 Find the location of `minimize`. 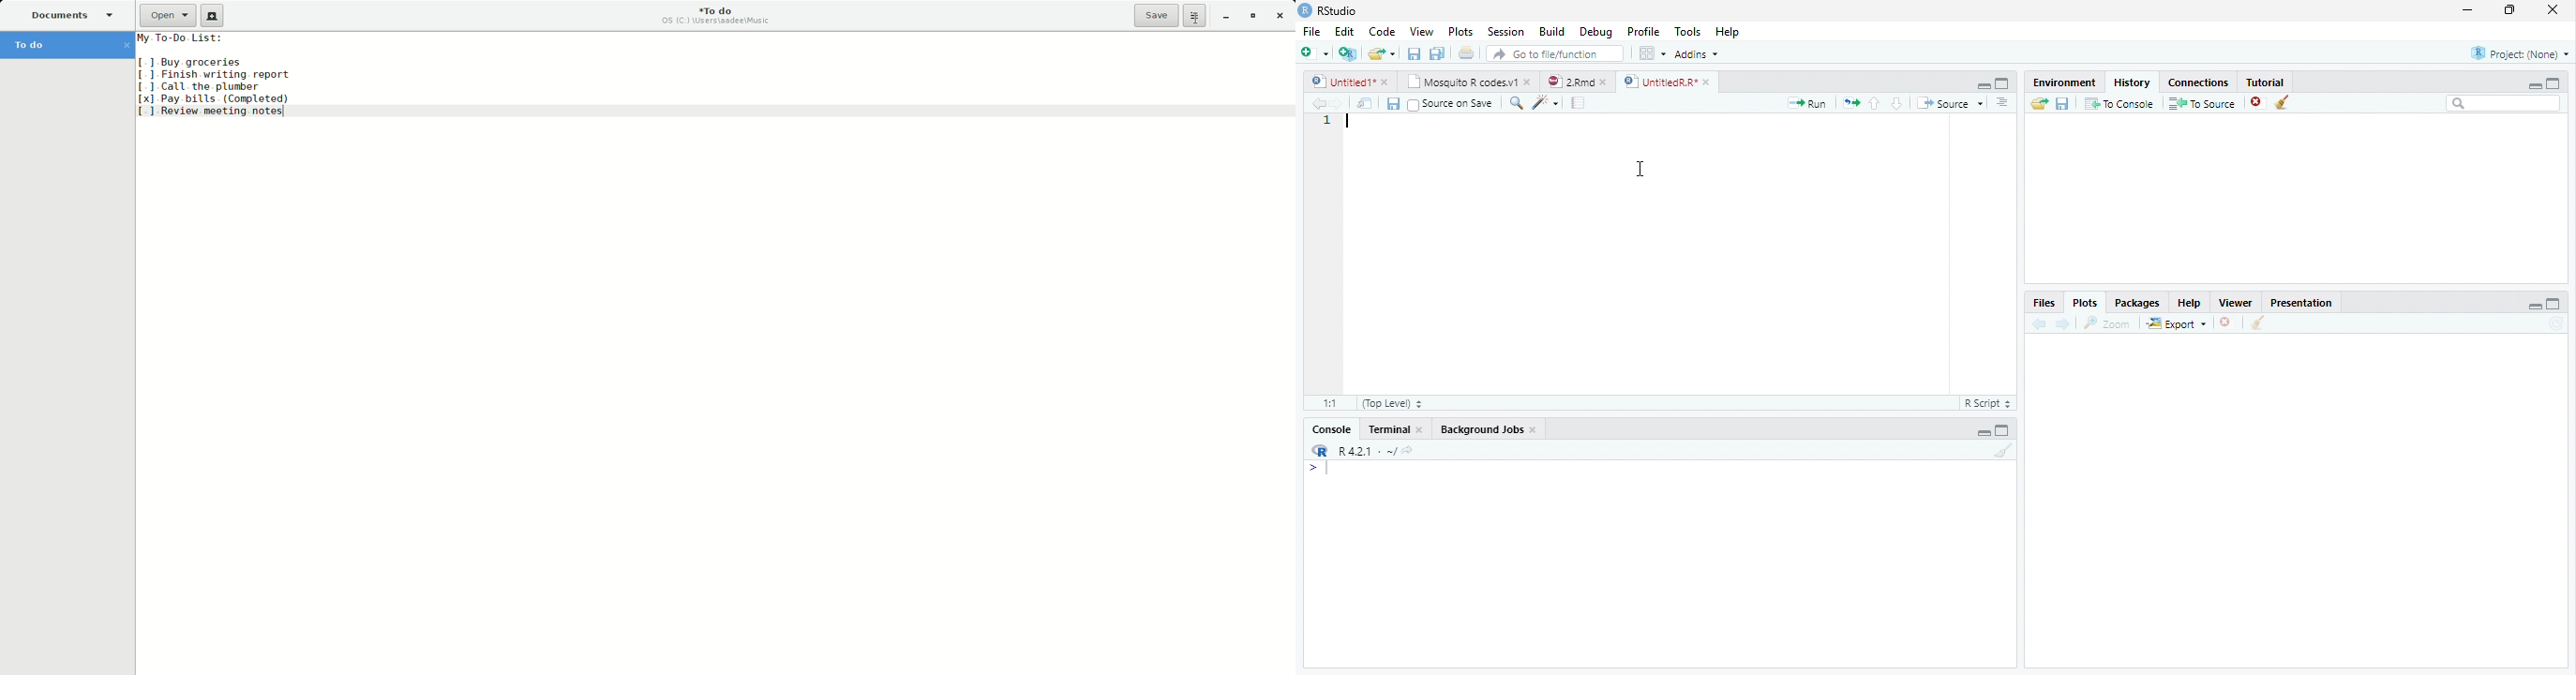

minimize is located at coordinates (2536, 306).